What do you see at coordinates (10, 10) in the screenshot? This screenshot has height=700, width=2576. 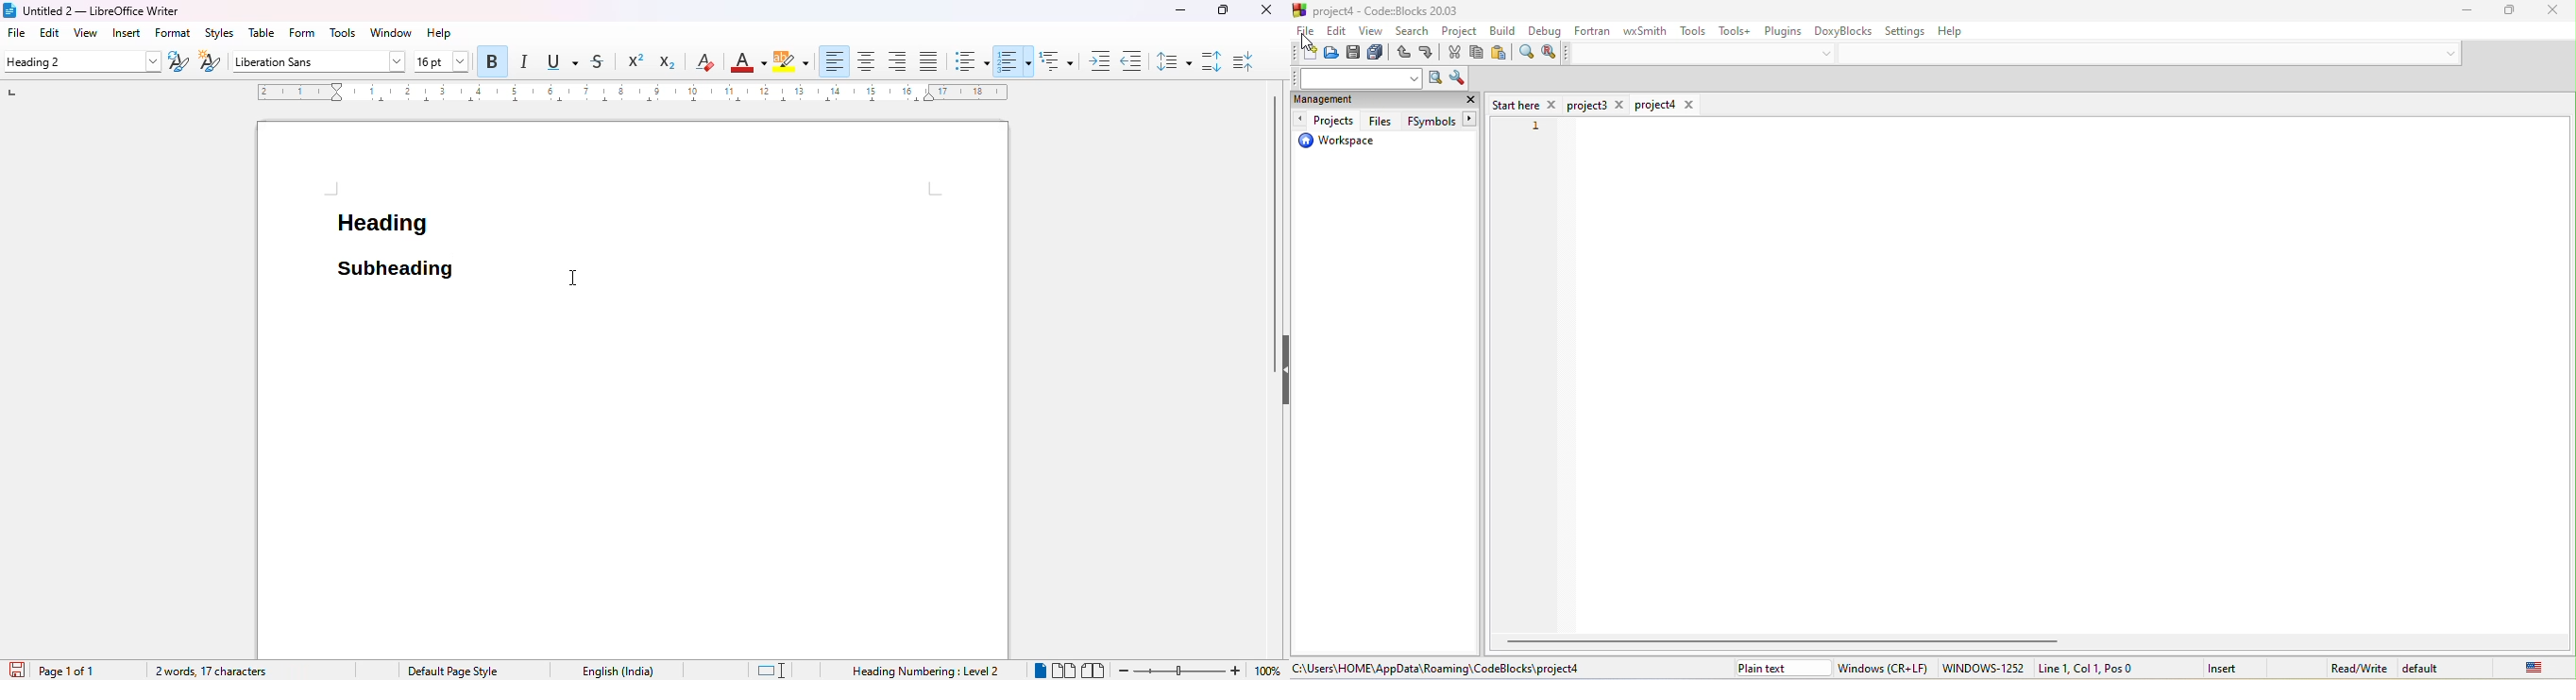 I see `logo` at bounding box center [10, 10].